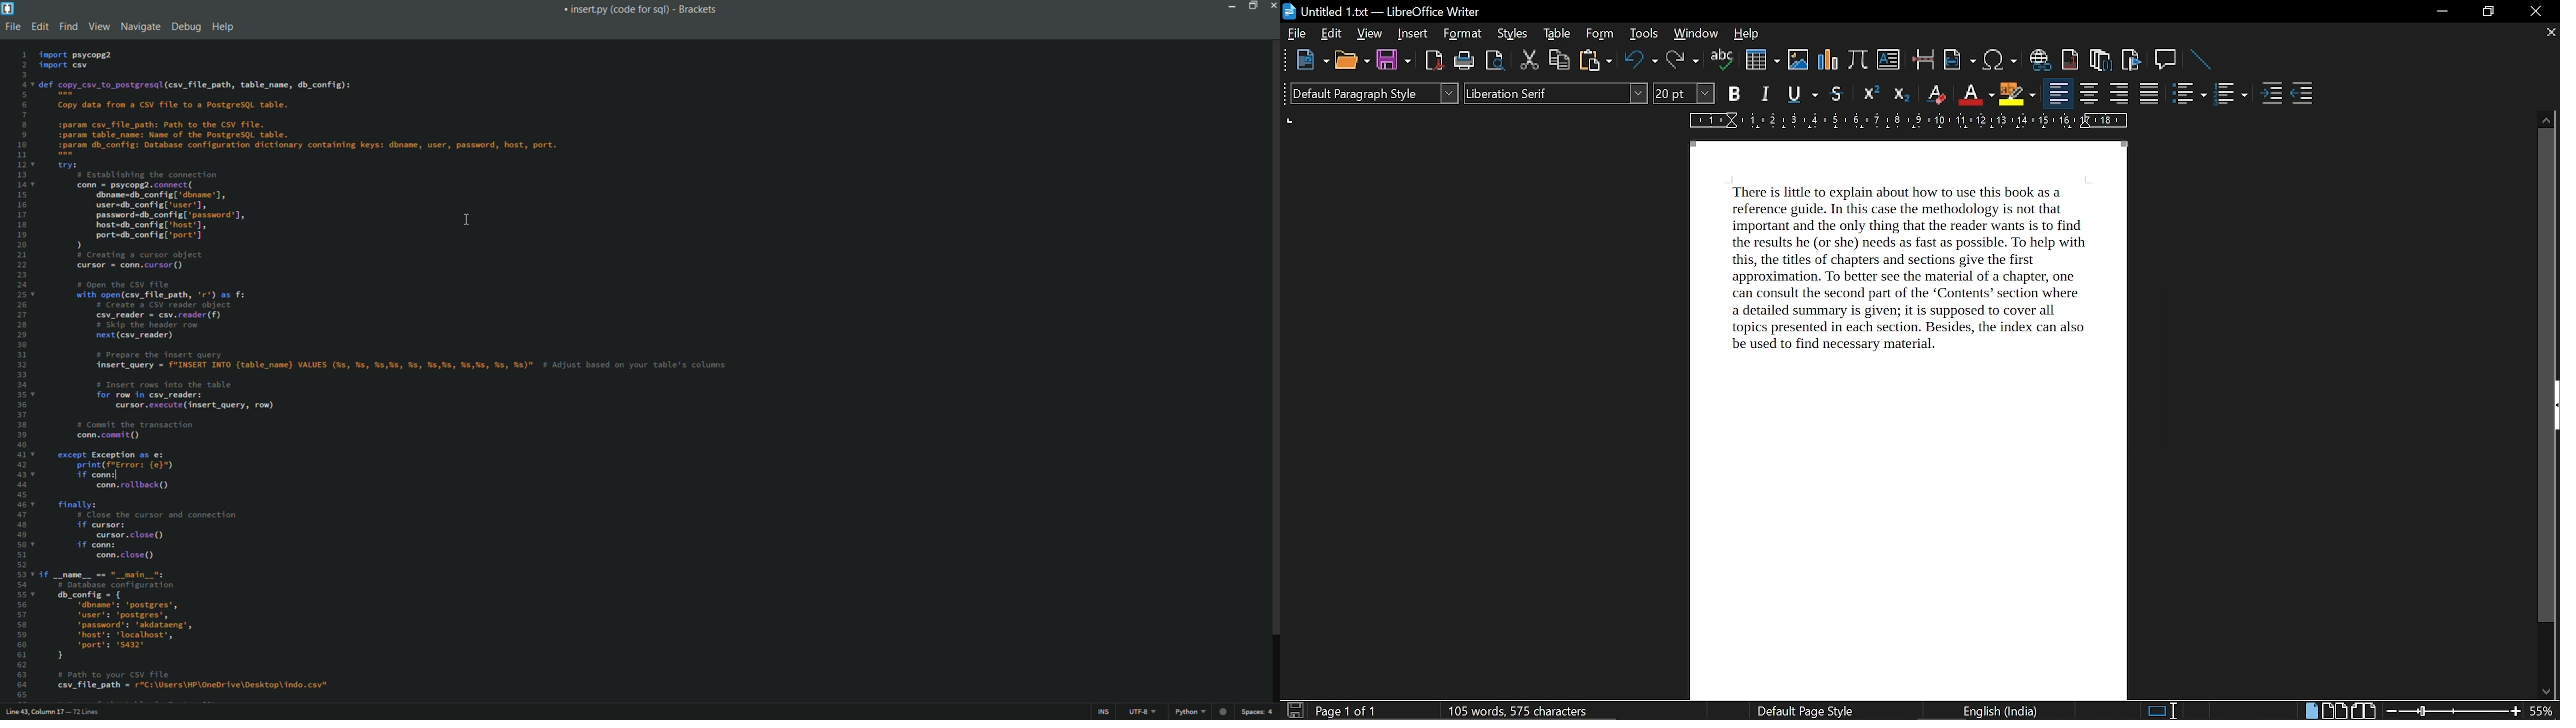 This screenshot has height=728, width=2576. I want to click on toggle unordered list, so click(2230, 94).